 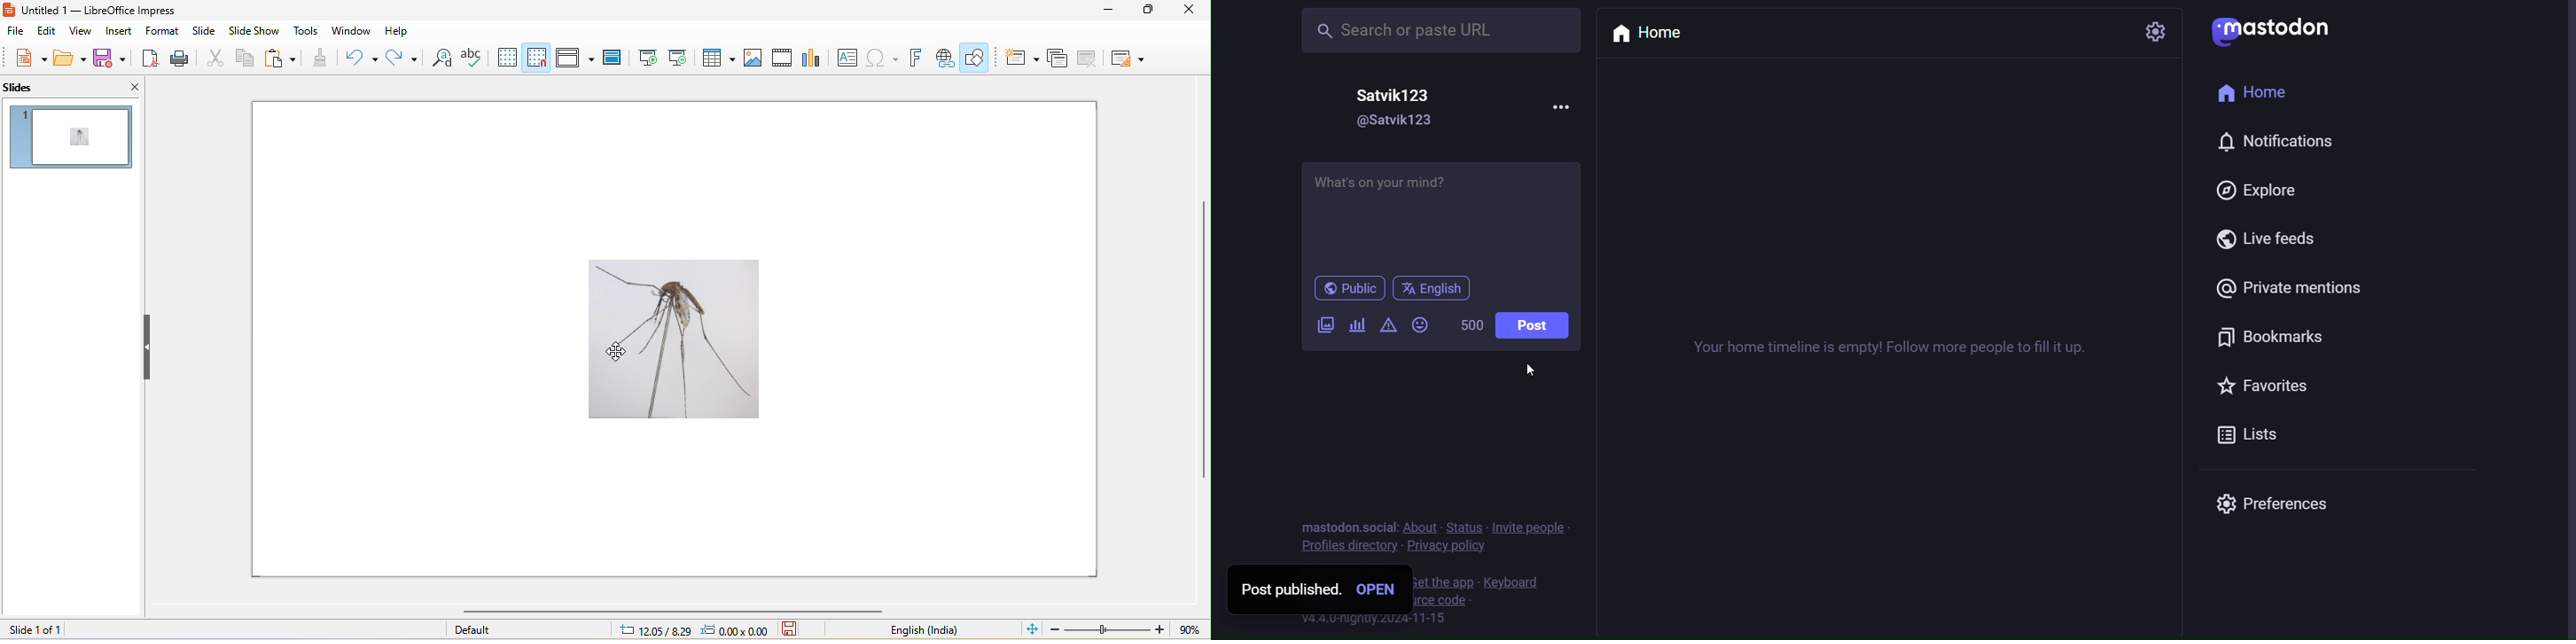 I want to click on slideshow, so click(x=253, y=31).